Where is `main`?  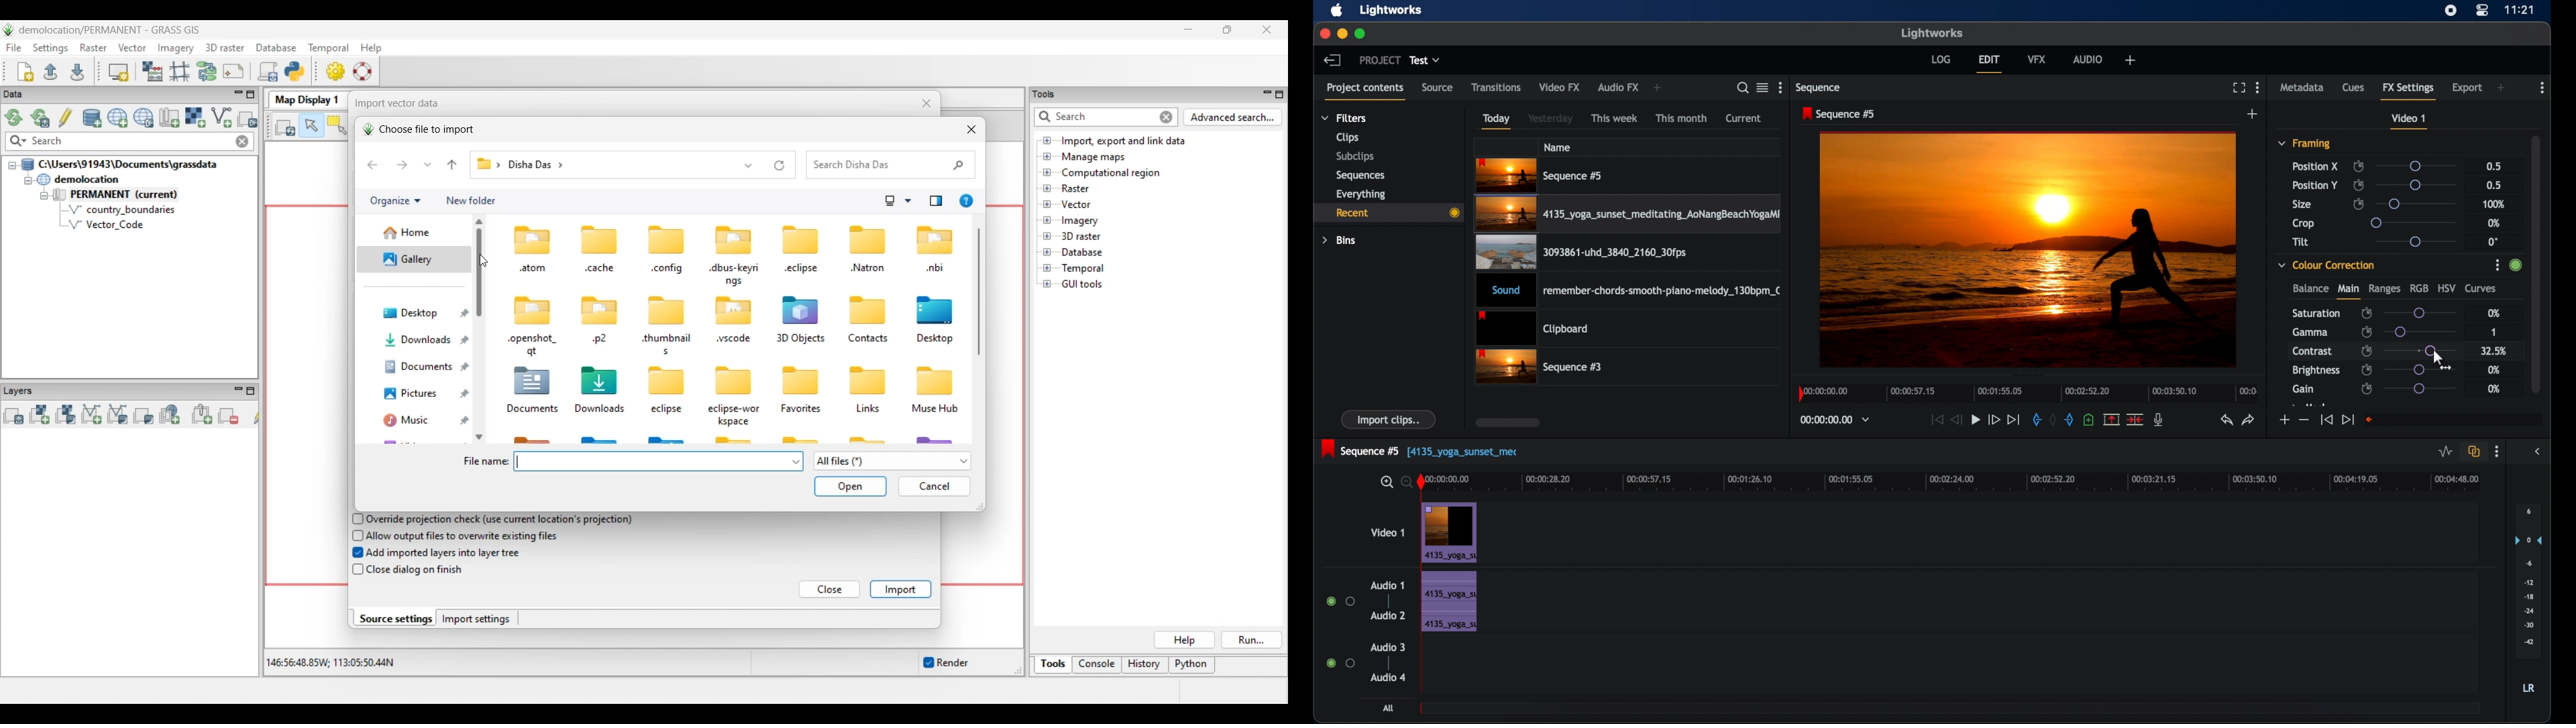
main is located at coordinates (2348, 292).